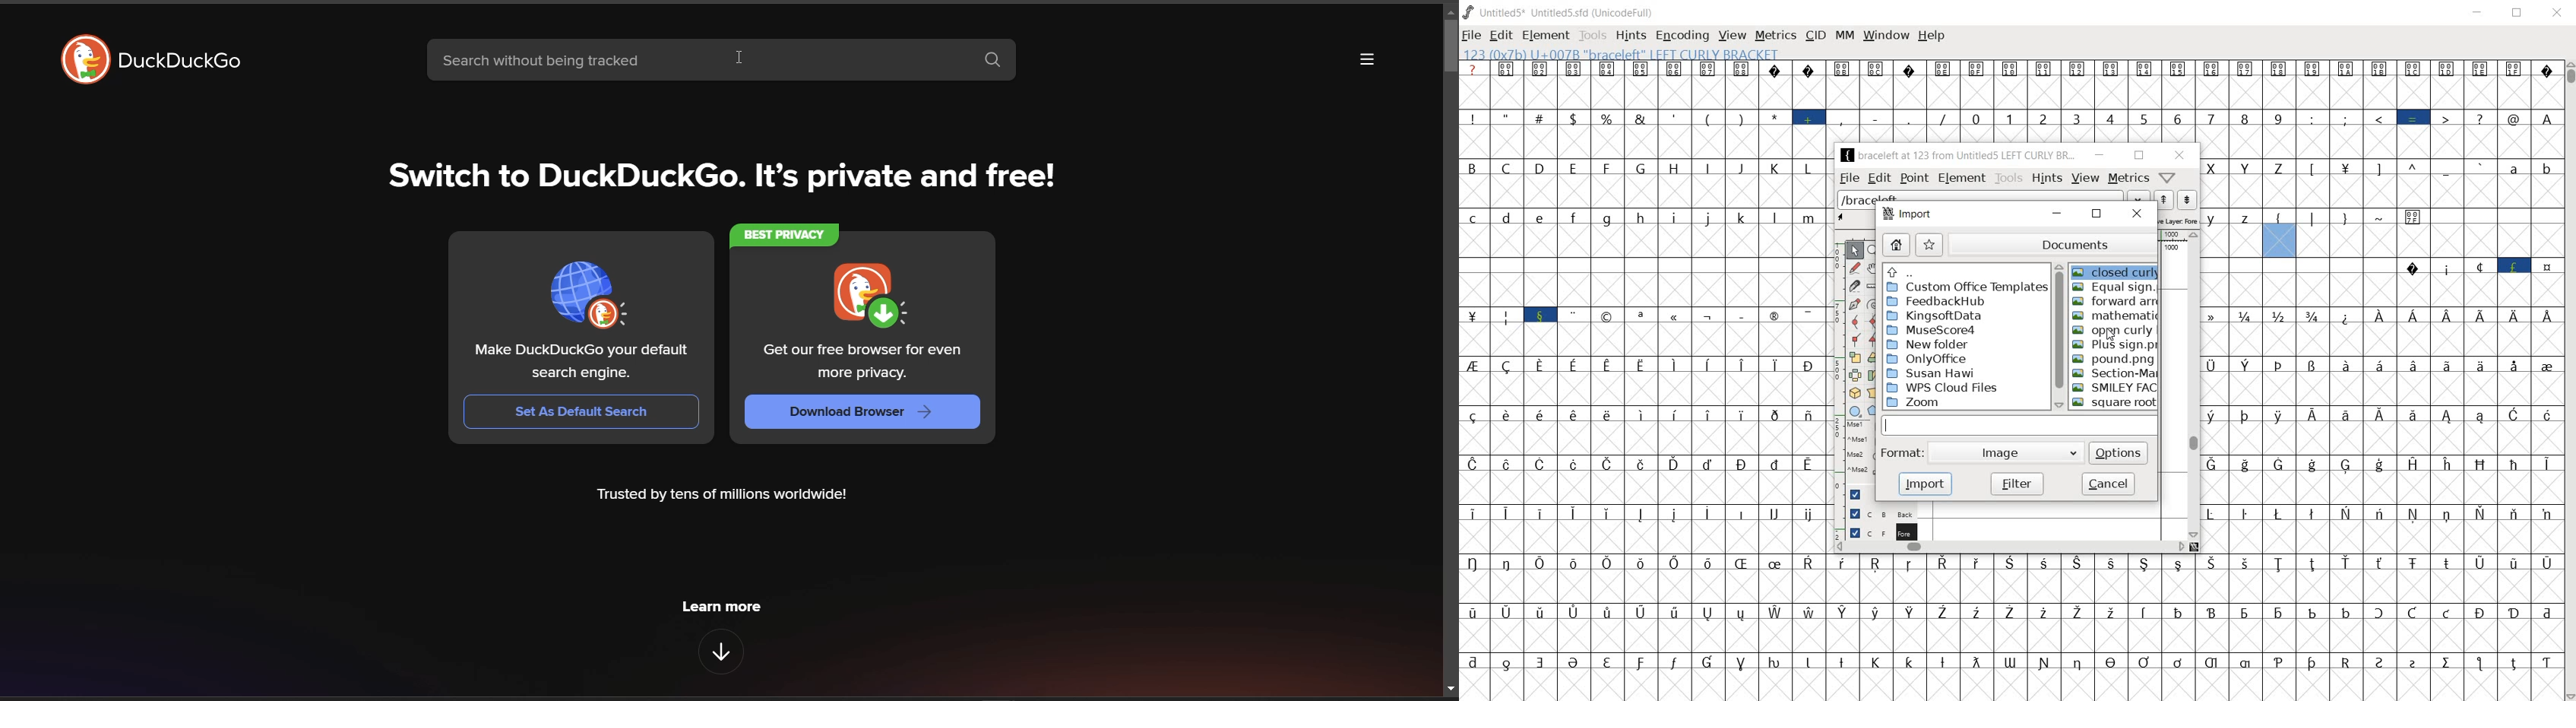 This screenshot has height=728, width=2576. I want to click on flip the selection, so click(1854, 375).